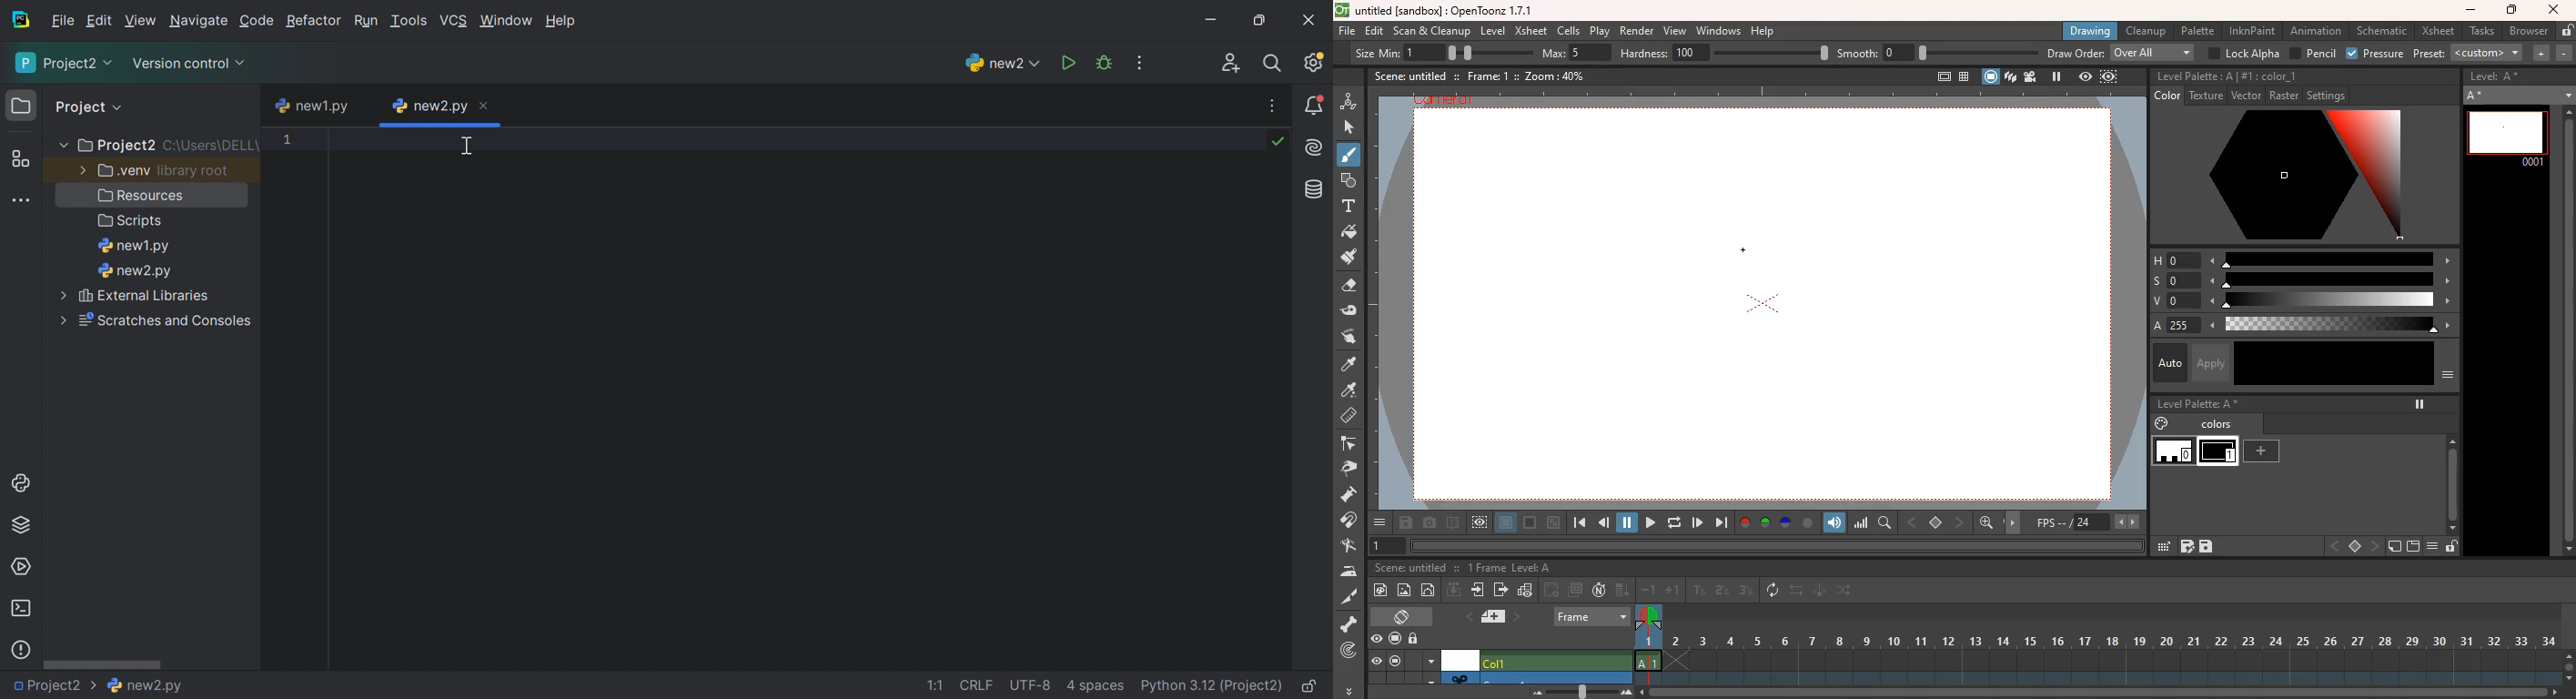  Describe the element at coordinates (1211, 686) in the screenshot. I see `Python 3.12 (Project2)` at that location.